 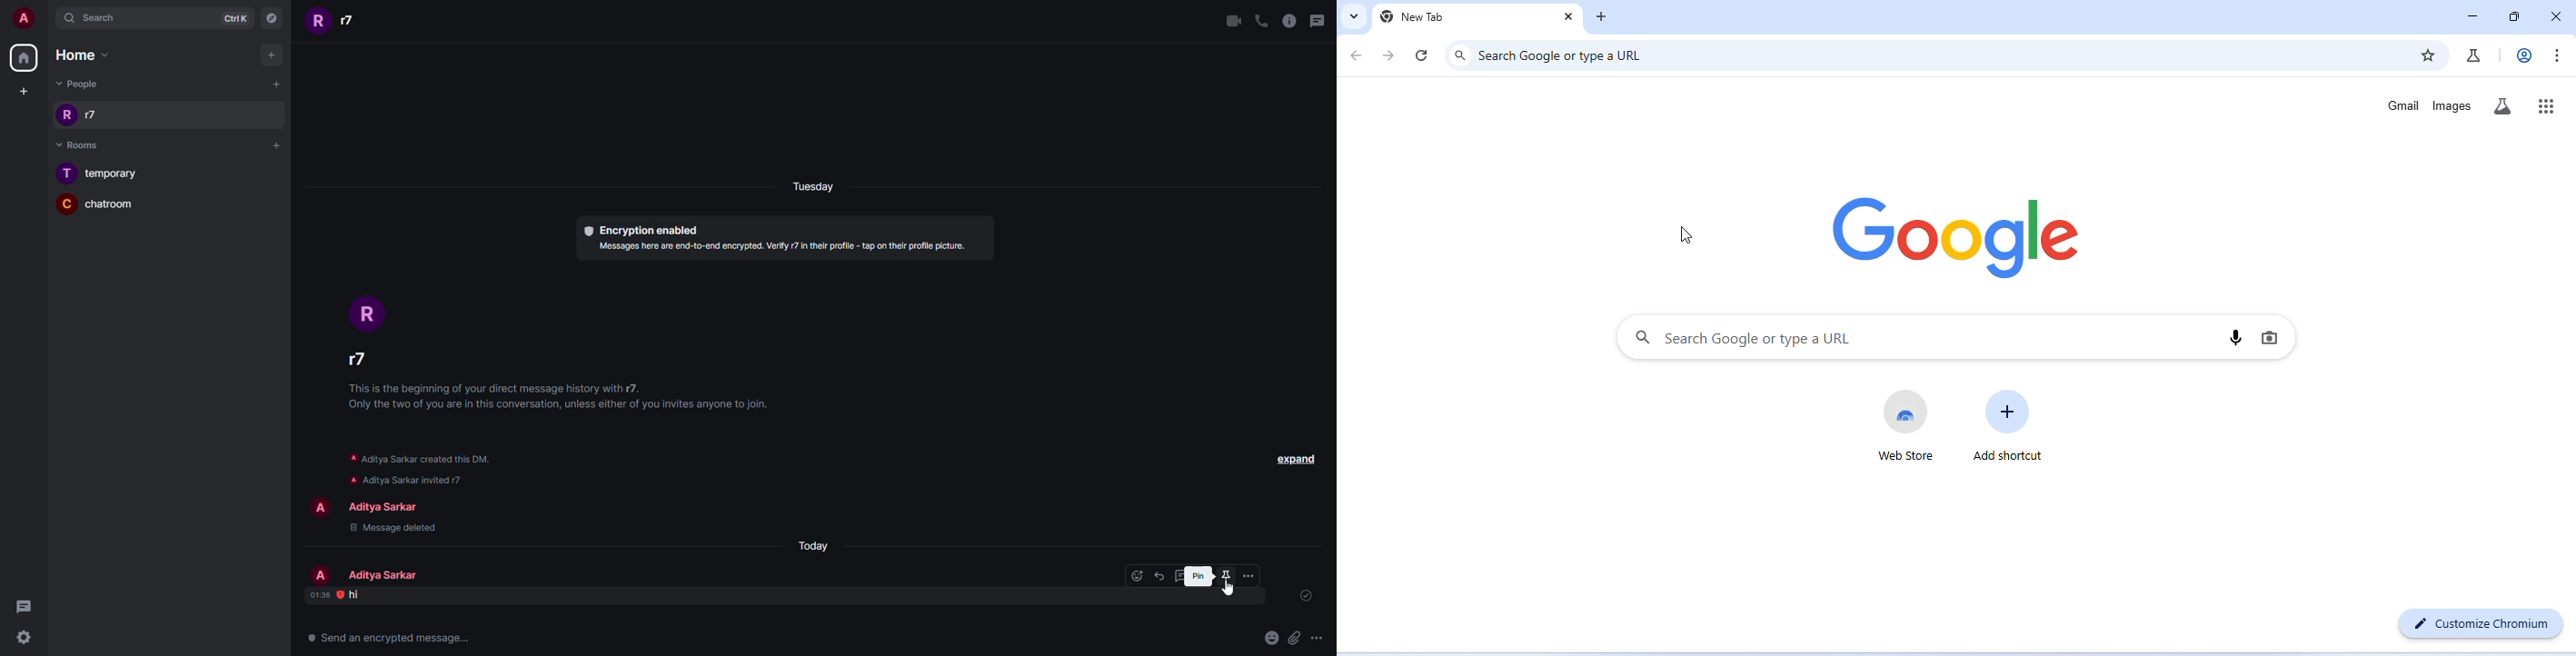 I want to click on maximize, so click(x=2513, y=17).